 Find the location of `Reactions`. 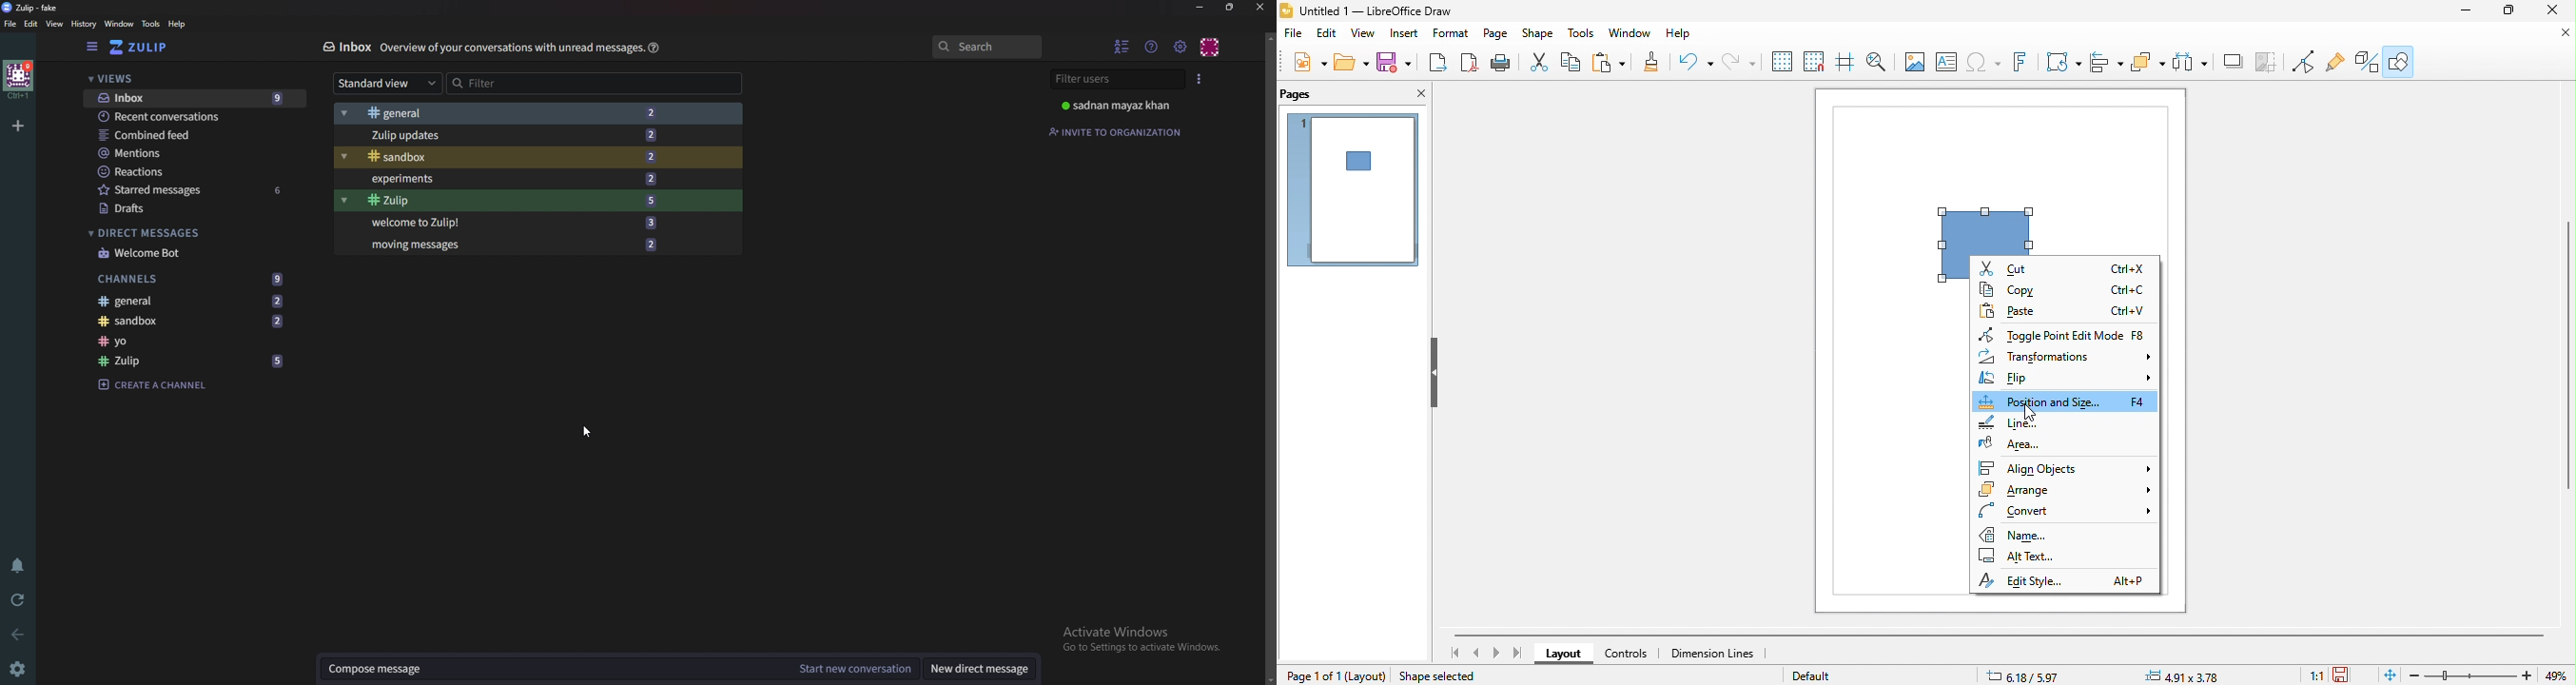

Reactions is located at coordinates (186, 172).